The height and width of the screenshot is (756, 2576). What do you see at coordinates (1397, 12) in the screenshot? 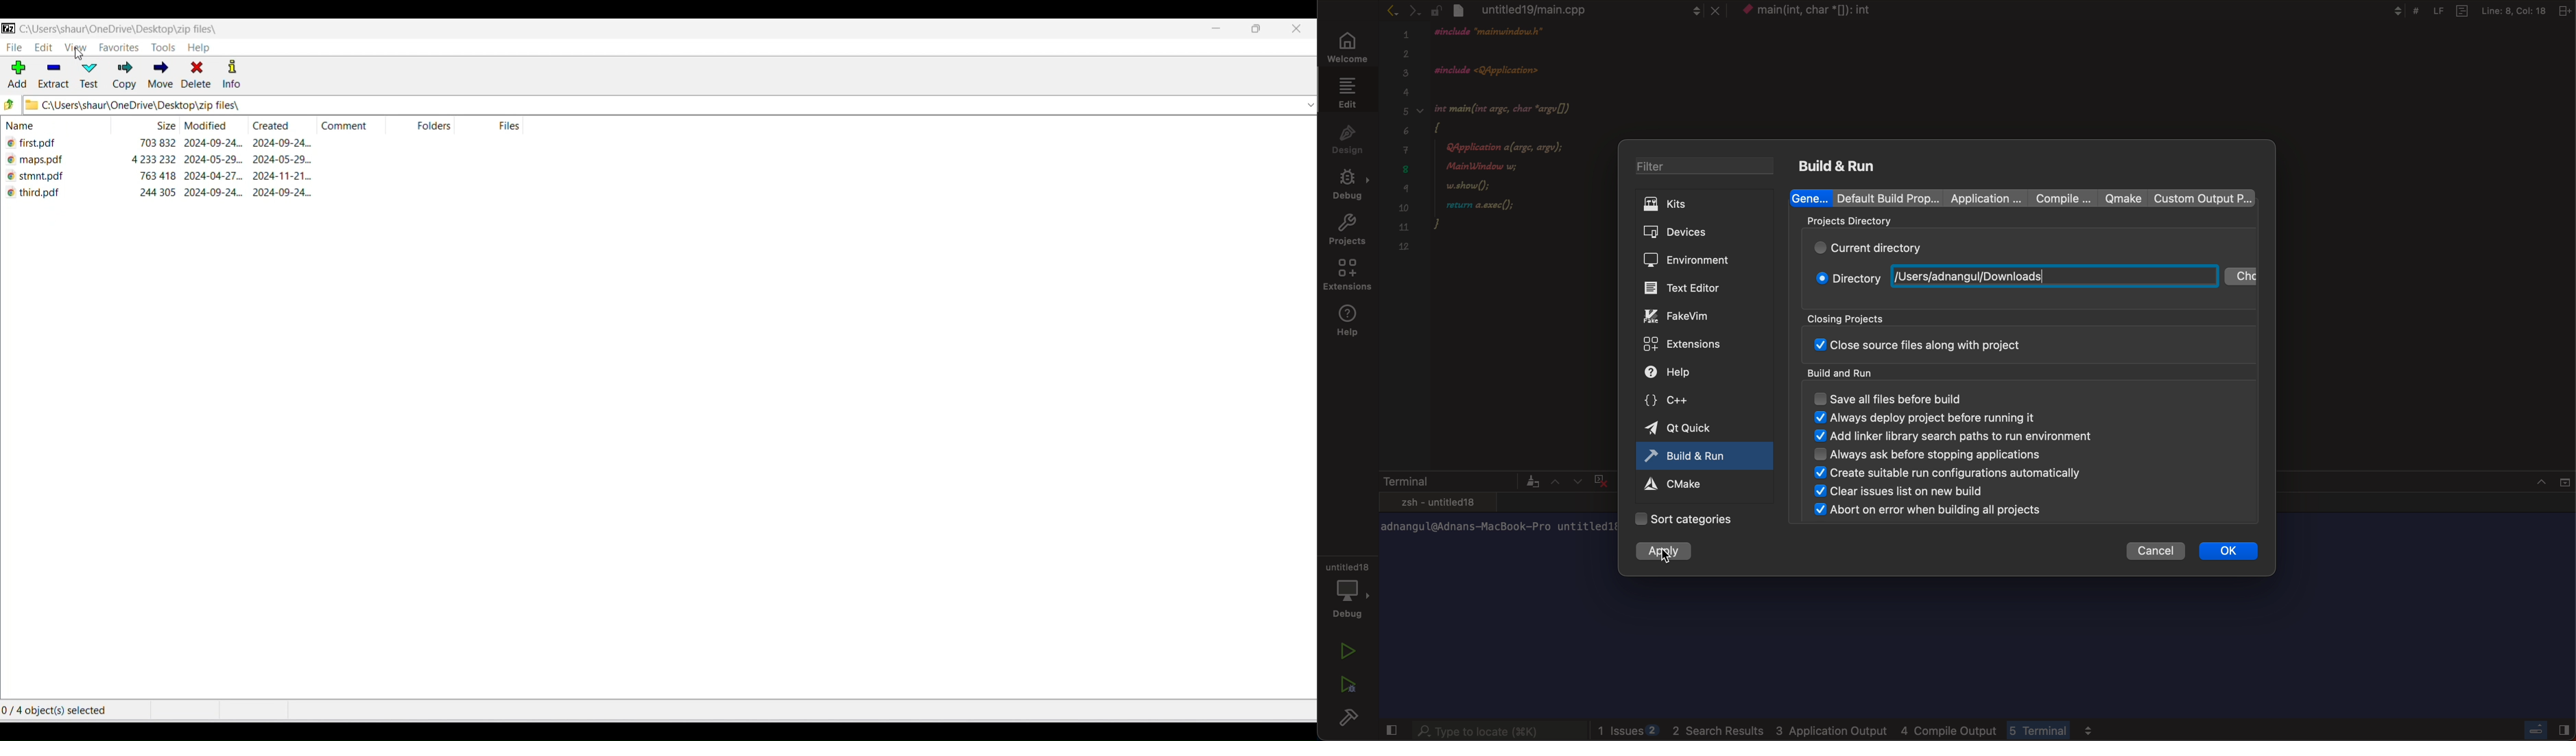
I see `arrows` at bounding box center [1397, 12].